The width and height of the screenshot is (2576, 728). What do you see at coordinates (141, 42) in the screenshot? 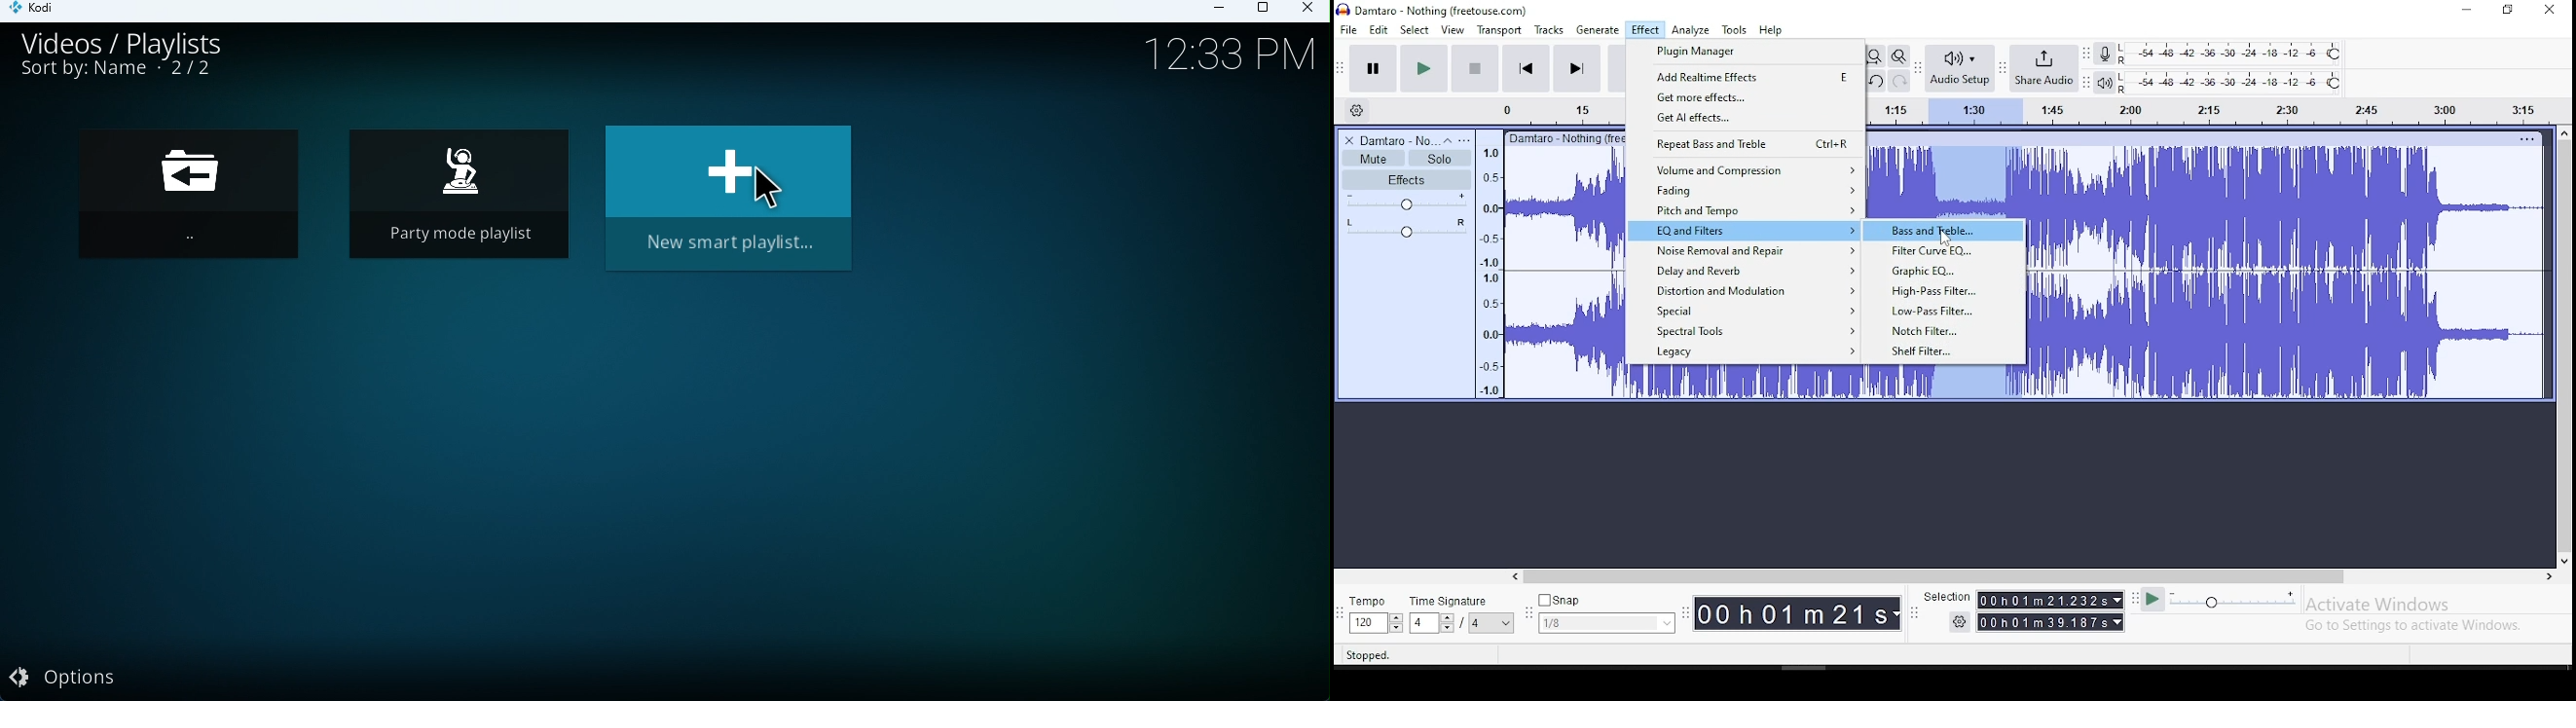
I see `Videos/playlists` at bounding box center [141, 42].